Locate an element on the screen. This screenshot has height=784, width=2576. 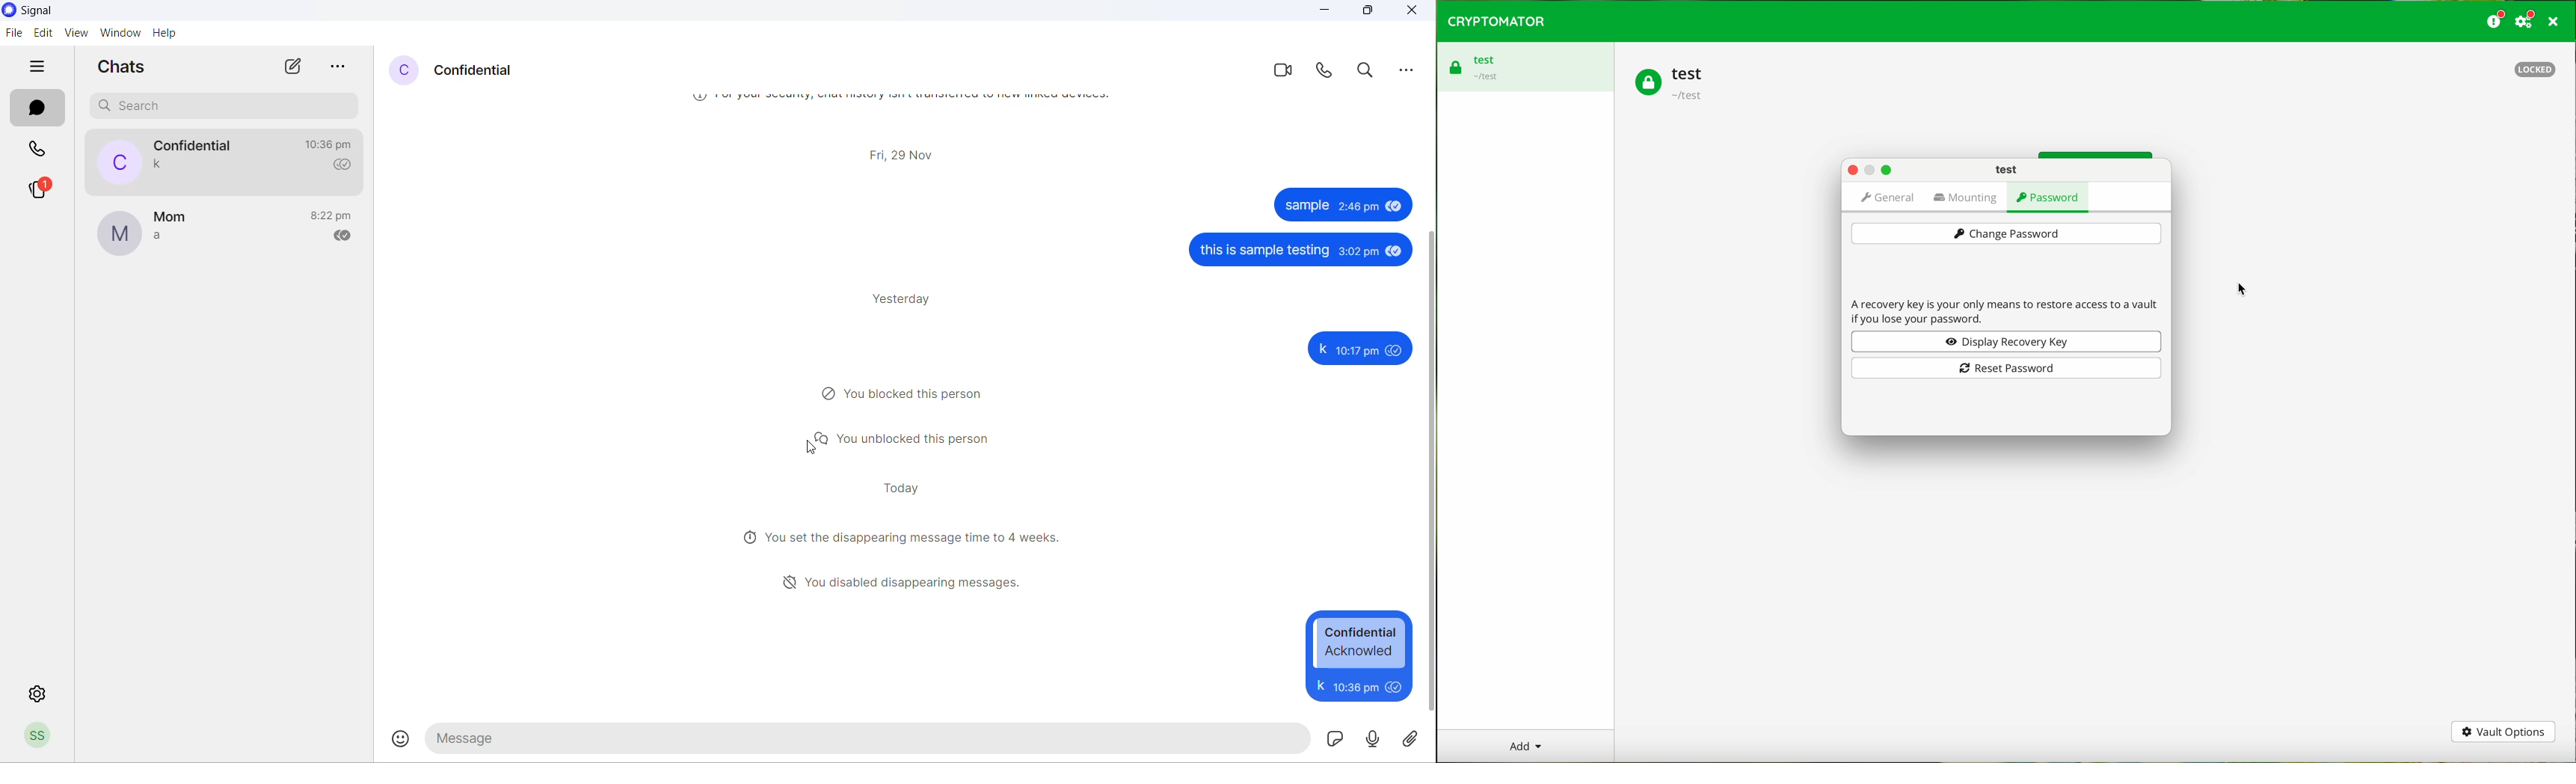
profile picture is located at coordinates (123, 234).